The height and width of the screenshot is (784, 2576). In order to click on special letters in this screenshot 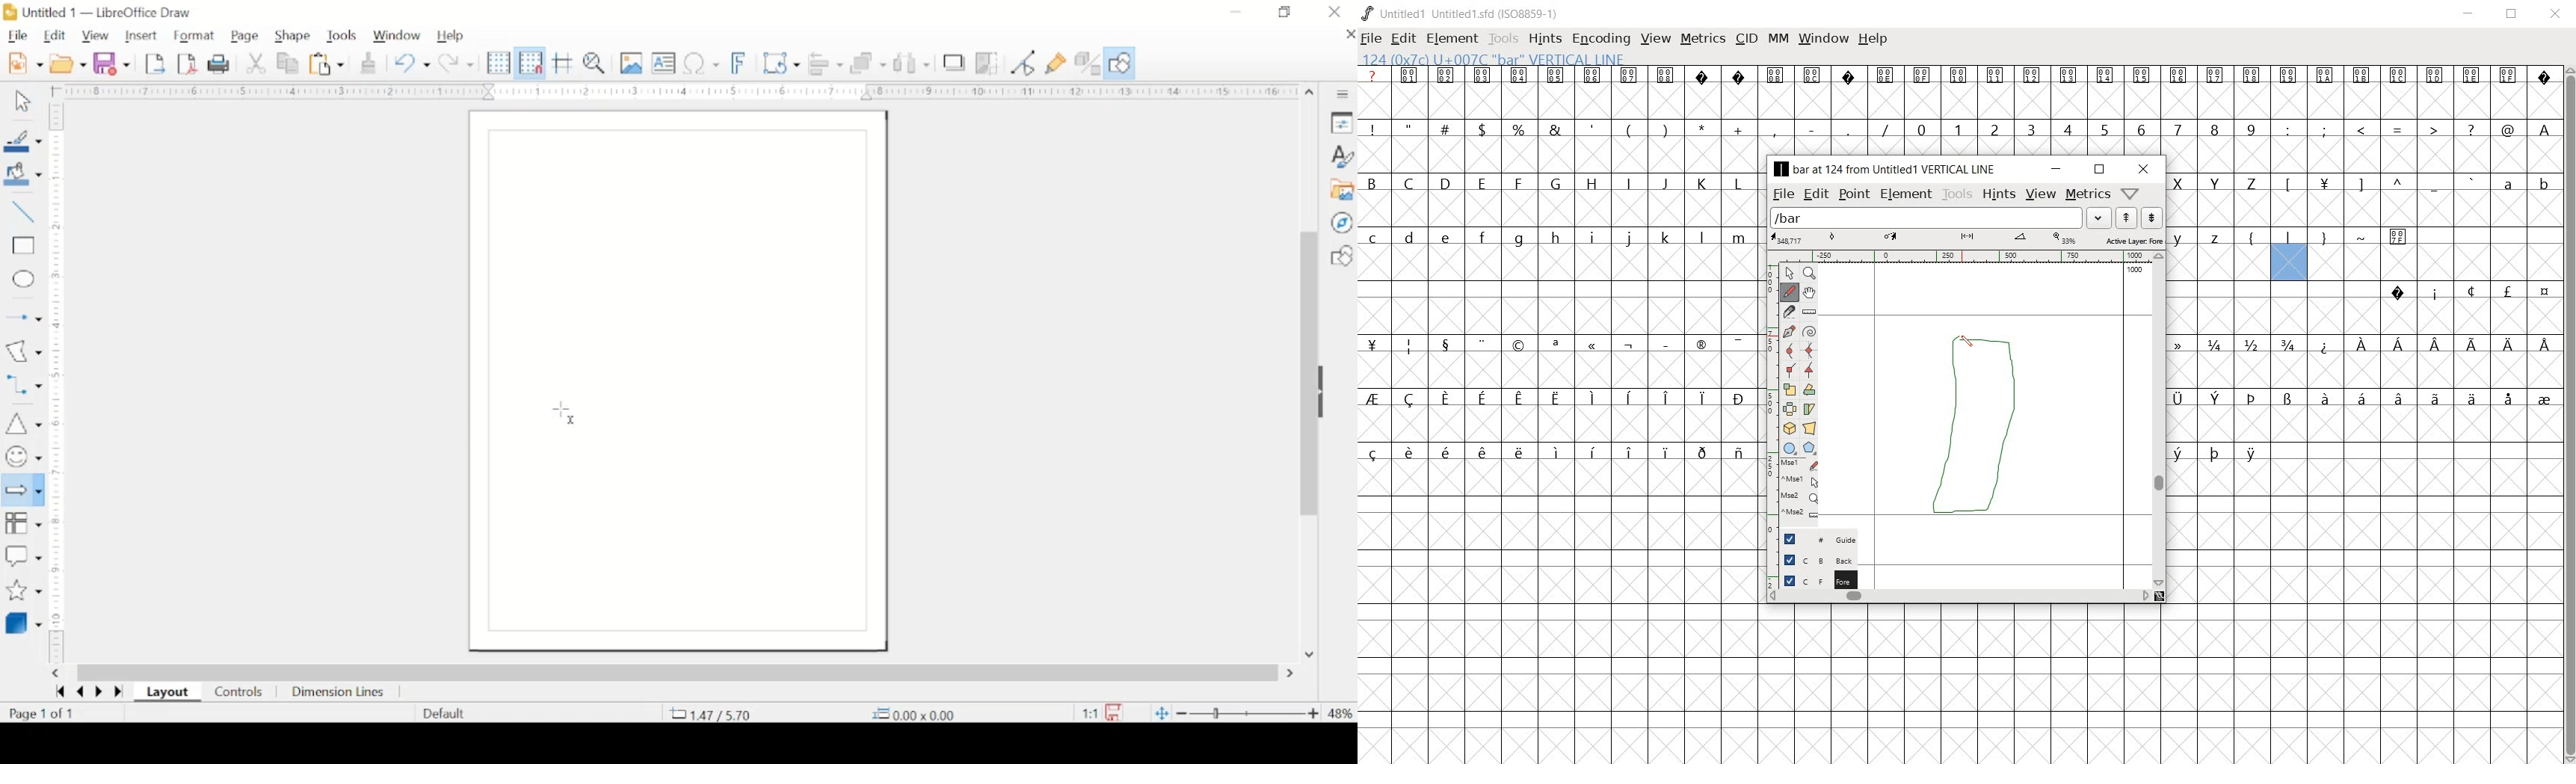, I will do `click(2216, 452)`.